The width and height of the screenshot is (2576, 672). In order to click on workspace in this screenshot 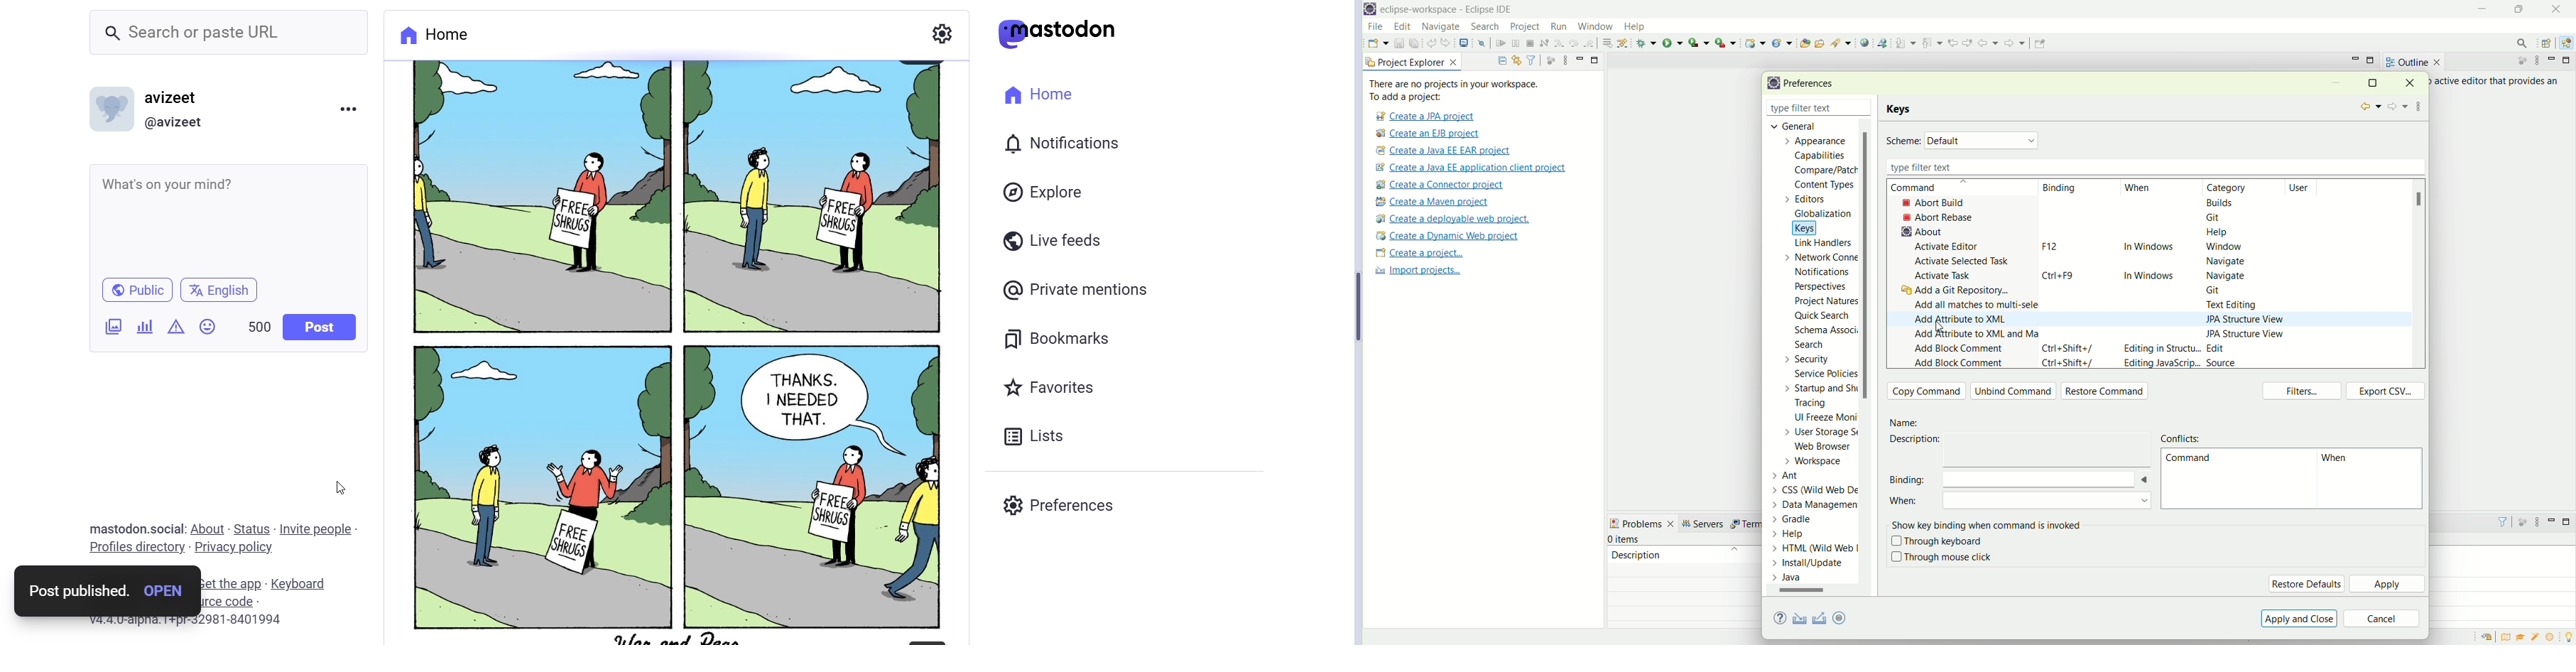, I will do `click(1817, 461)`.